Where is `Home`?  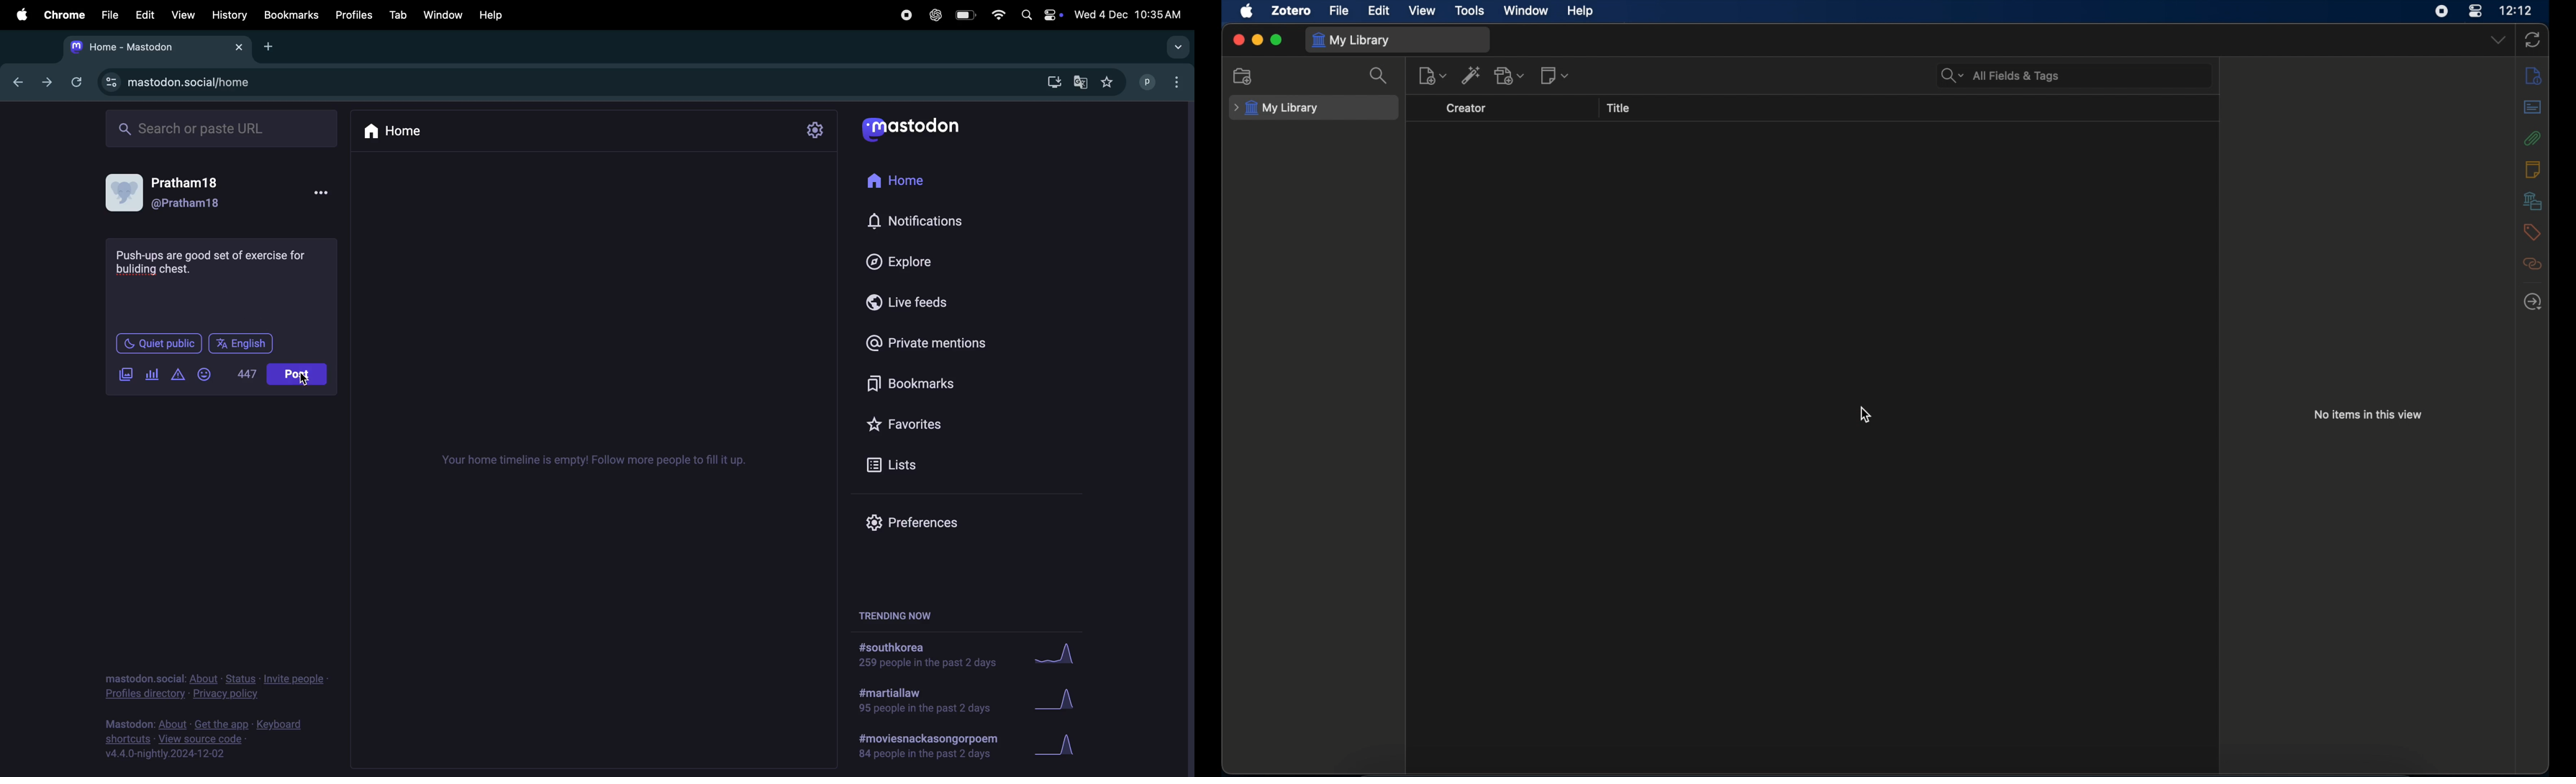
Home is located at coordinates (905, 182).